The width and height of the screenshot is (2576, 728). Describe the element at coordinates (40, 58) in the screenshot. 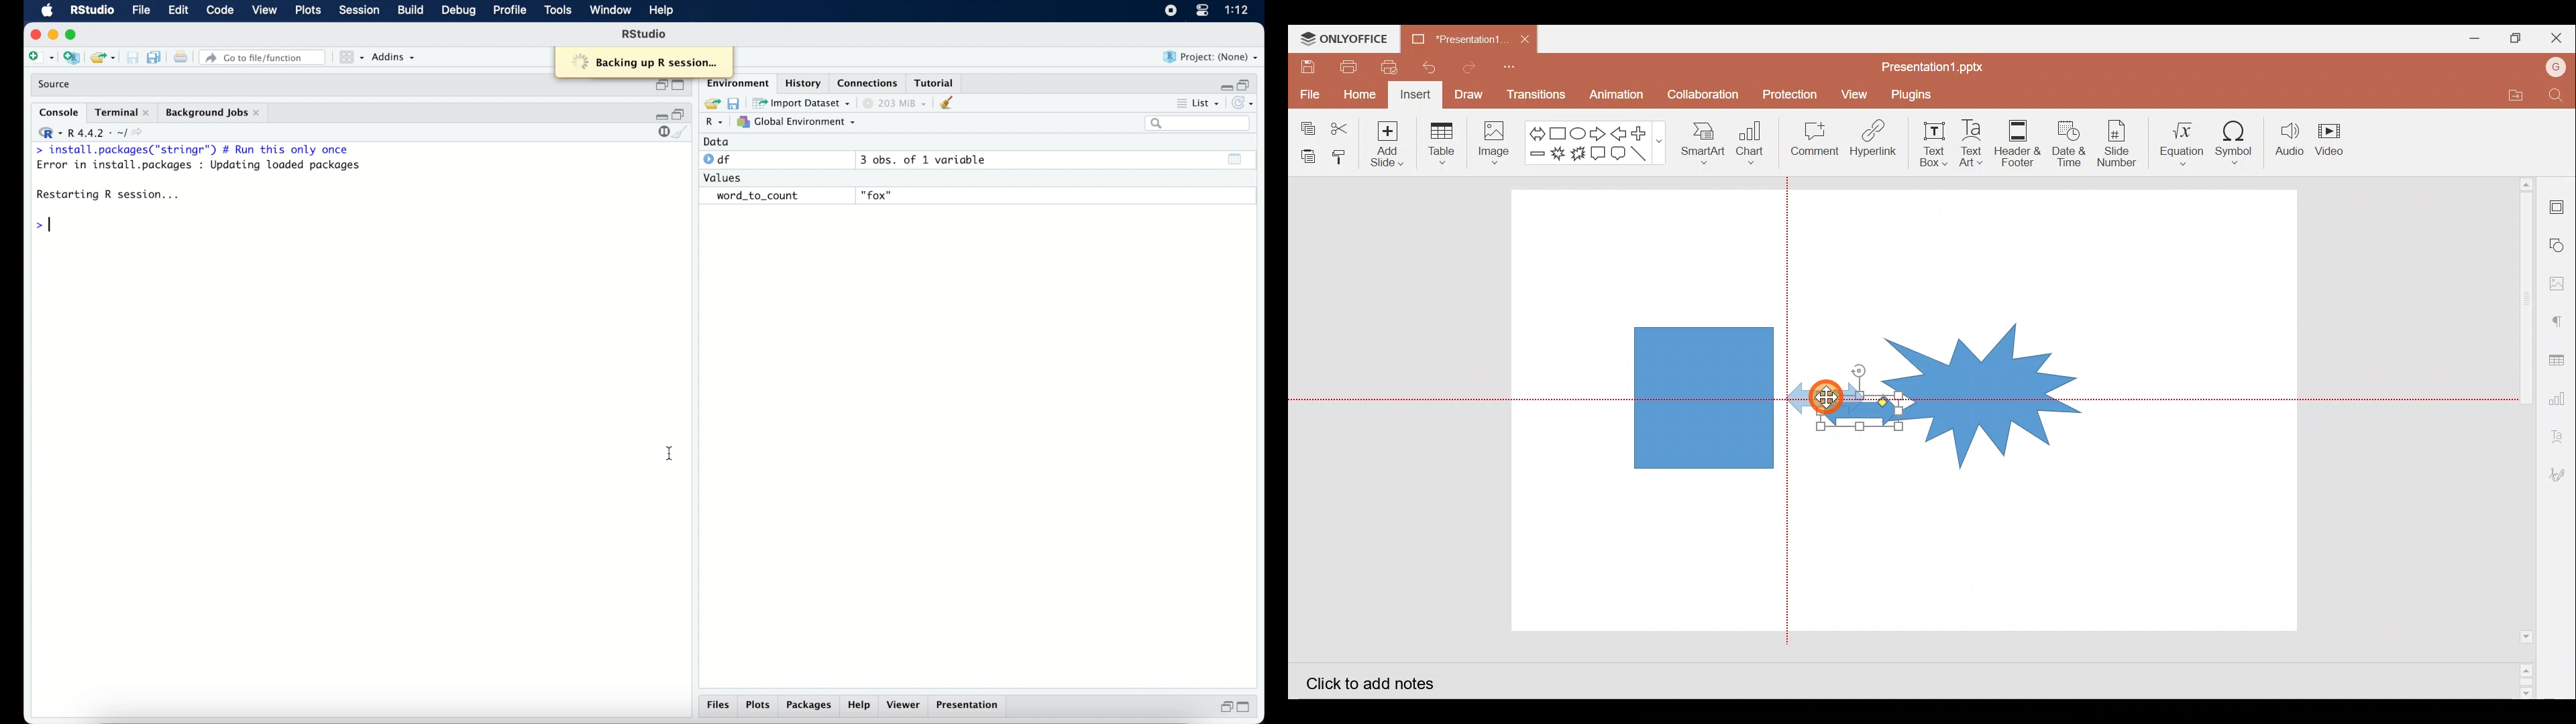

I see `create new file` at that location.